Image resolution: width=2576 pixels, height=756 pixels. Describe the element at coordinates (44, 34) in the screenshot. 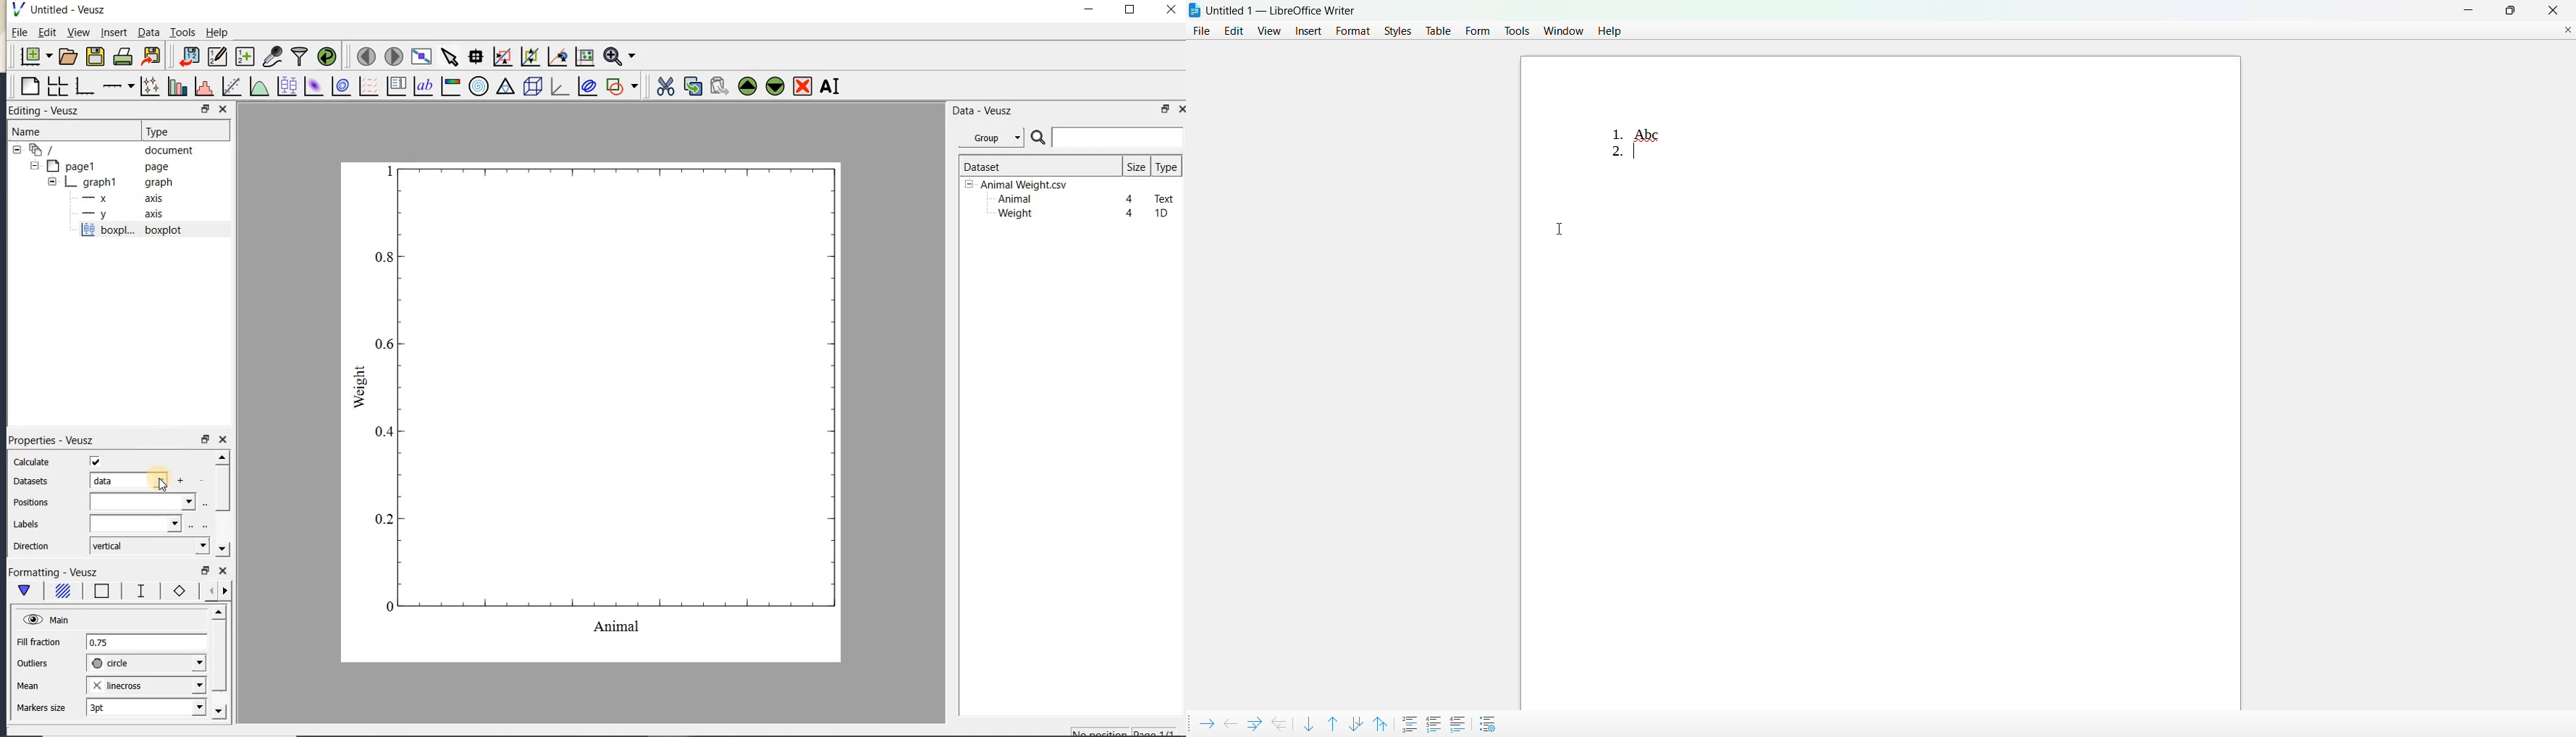

I see `Edit` at that location.